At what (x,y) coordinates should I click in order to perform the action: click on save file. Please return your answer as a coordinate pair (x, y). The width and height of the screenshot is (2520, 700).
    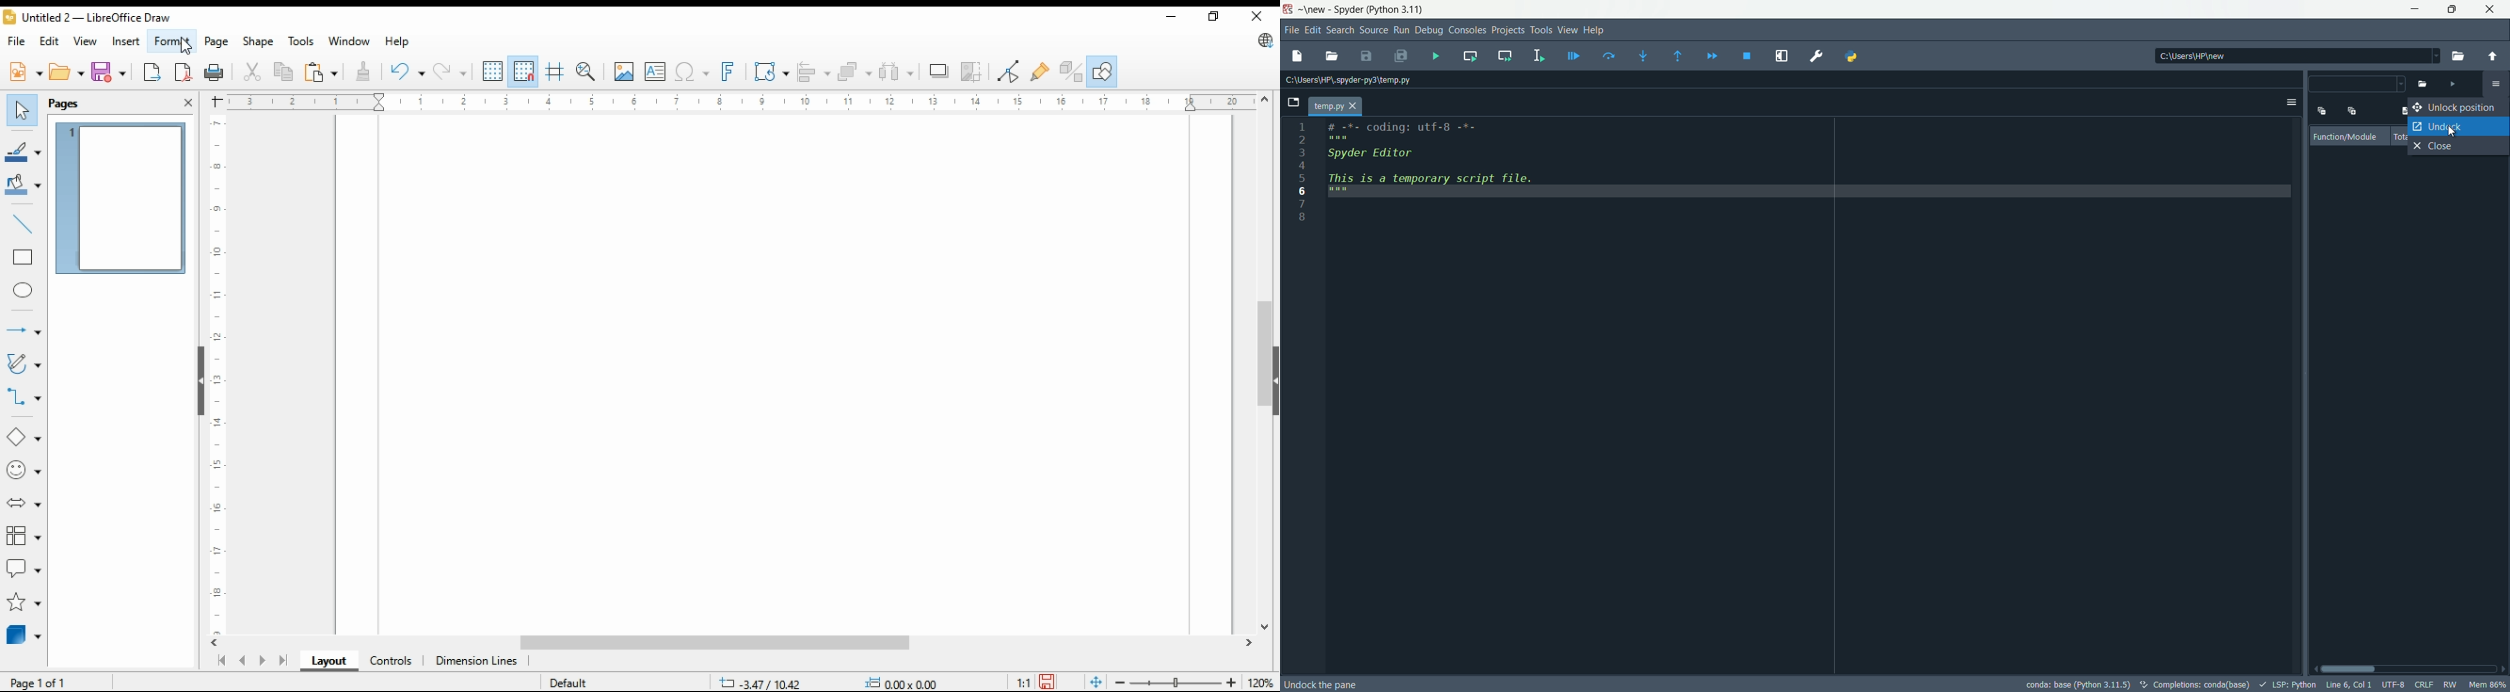
    Looking at the image, I should click on (1367, 56).